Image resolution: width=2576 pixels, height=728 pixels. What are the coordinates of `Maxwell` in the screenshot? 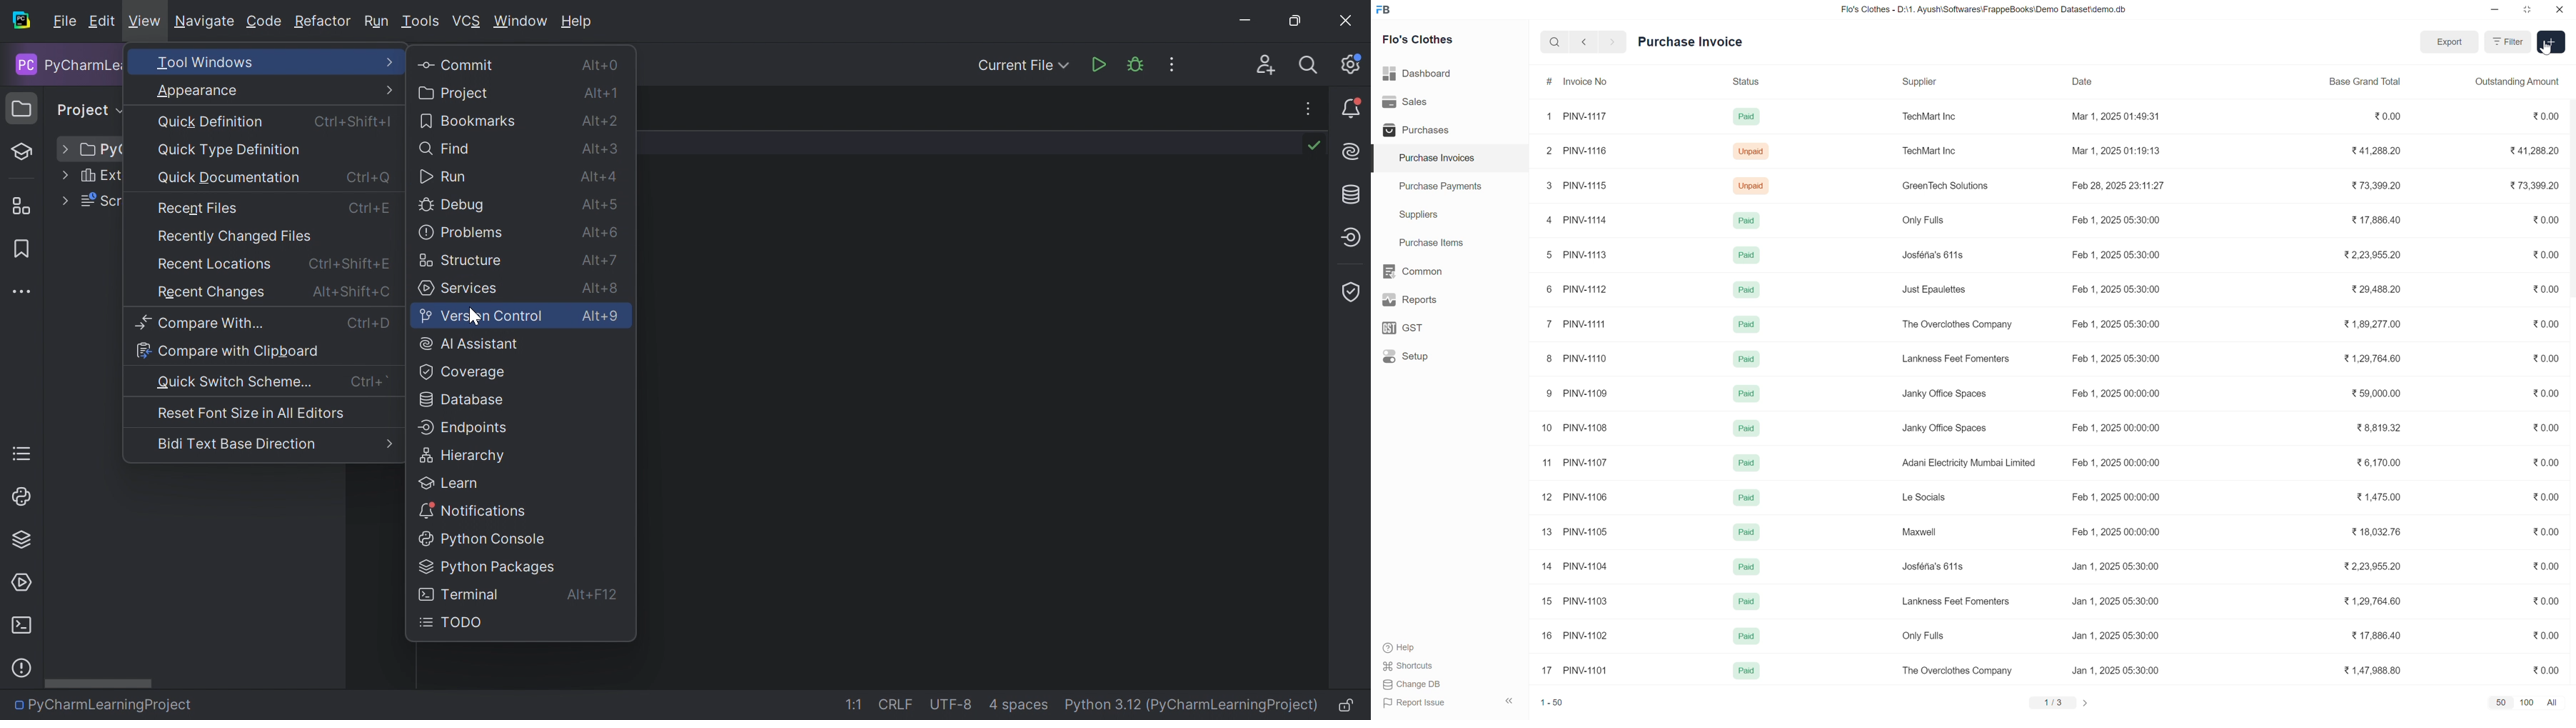 It's located at (1922, 532).